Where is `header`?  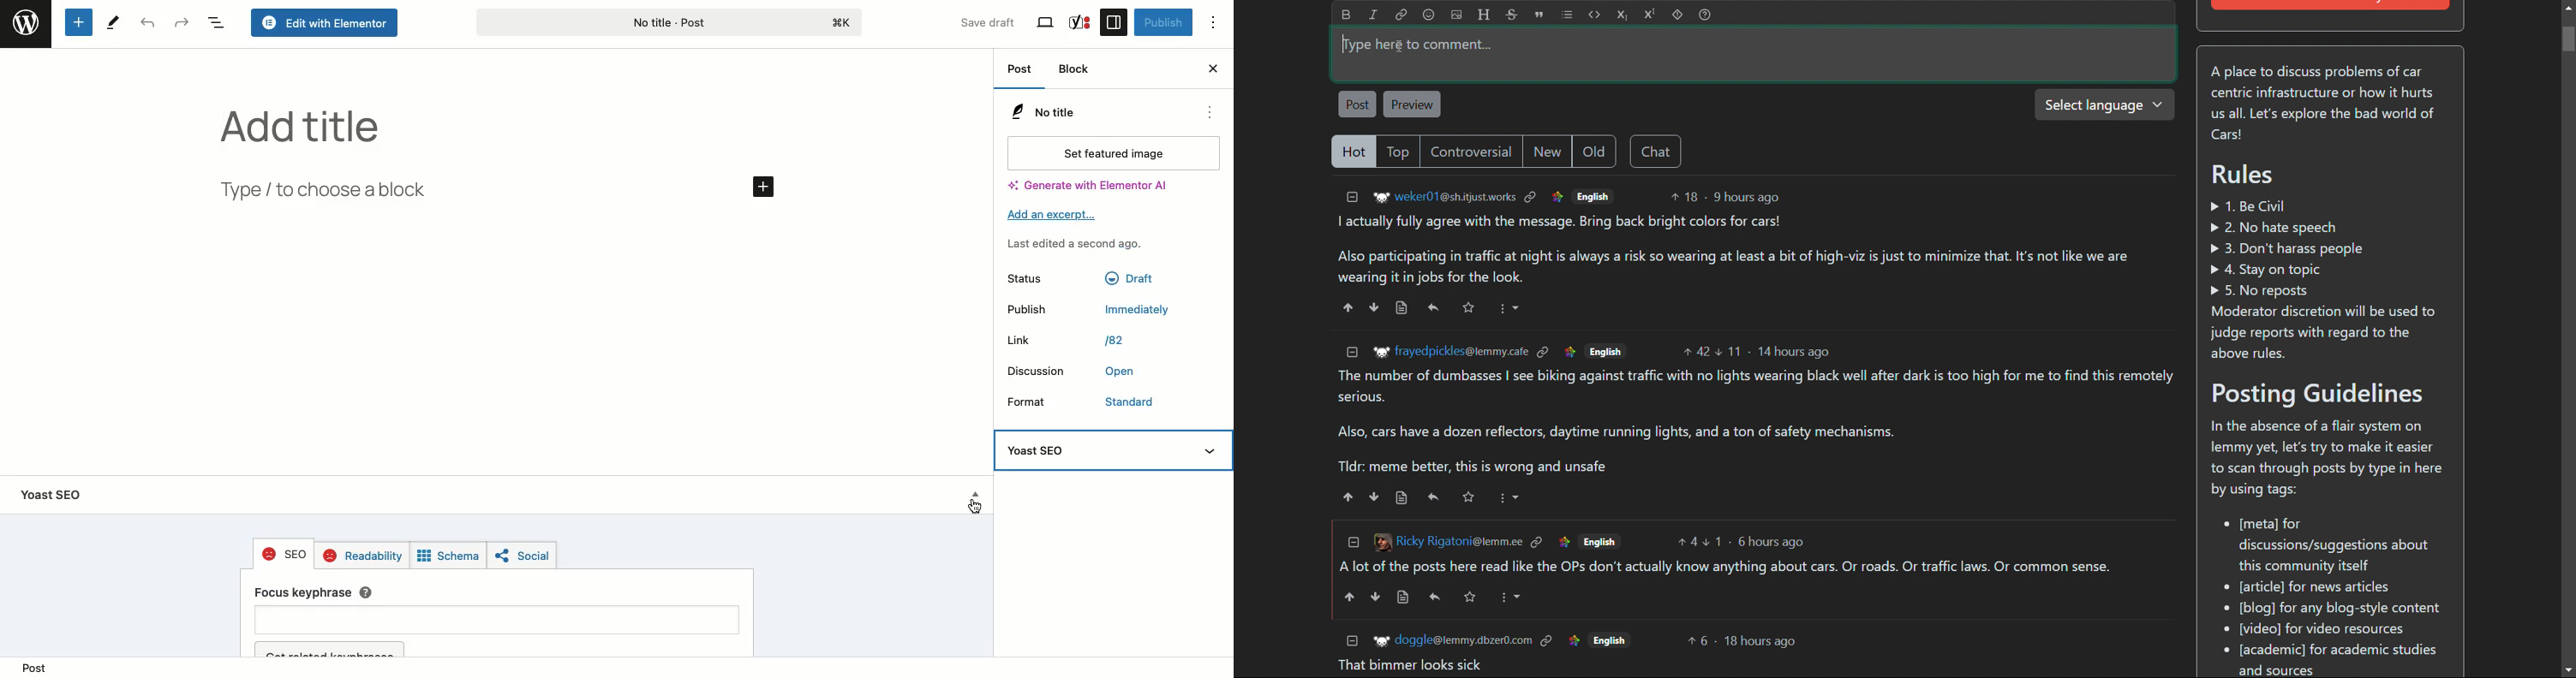
header is located at coordinates (1483, 15).